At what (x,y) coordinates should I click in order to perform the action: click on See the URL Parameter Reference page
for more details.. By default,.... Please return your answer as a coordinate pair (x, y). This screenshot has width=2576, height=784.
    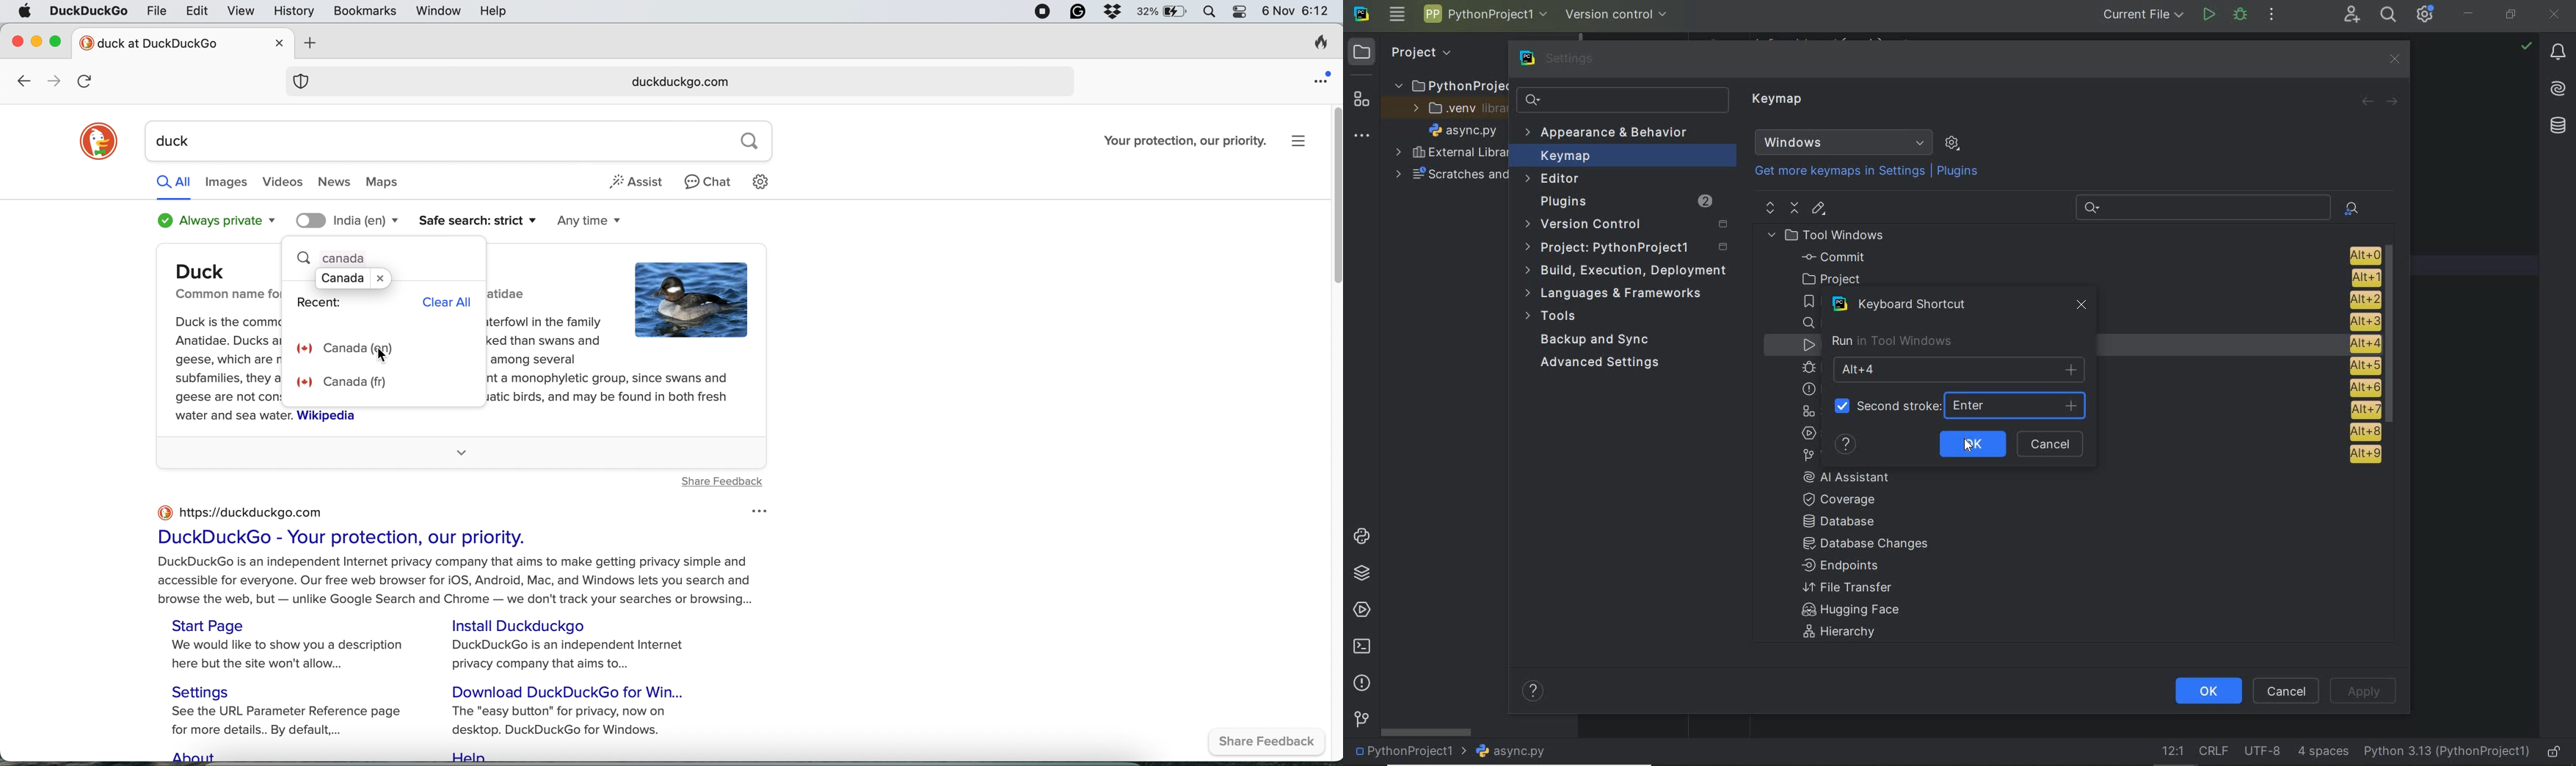
    Looking at the image, I should click on (294, 722).